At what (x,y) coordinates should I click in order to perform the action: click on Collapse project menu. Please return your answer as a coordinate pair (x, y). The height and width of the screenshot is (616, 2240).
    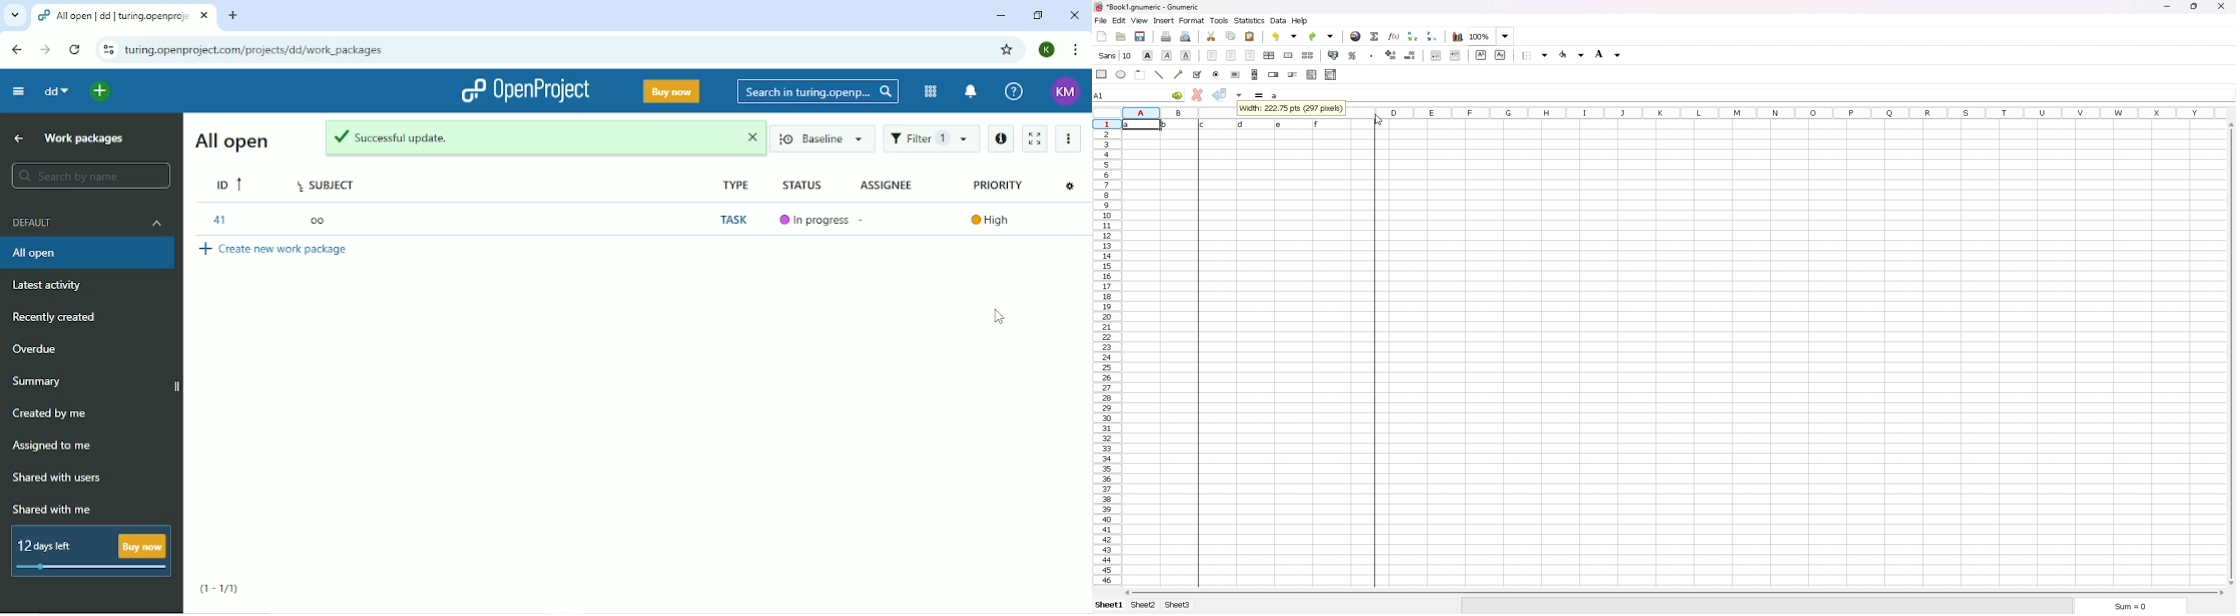
    Looking at the image, I should click on (20, 91).